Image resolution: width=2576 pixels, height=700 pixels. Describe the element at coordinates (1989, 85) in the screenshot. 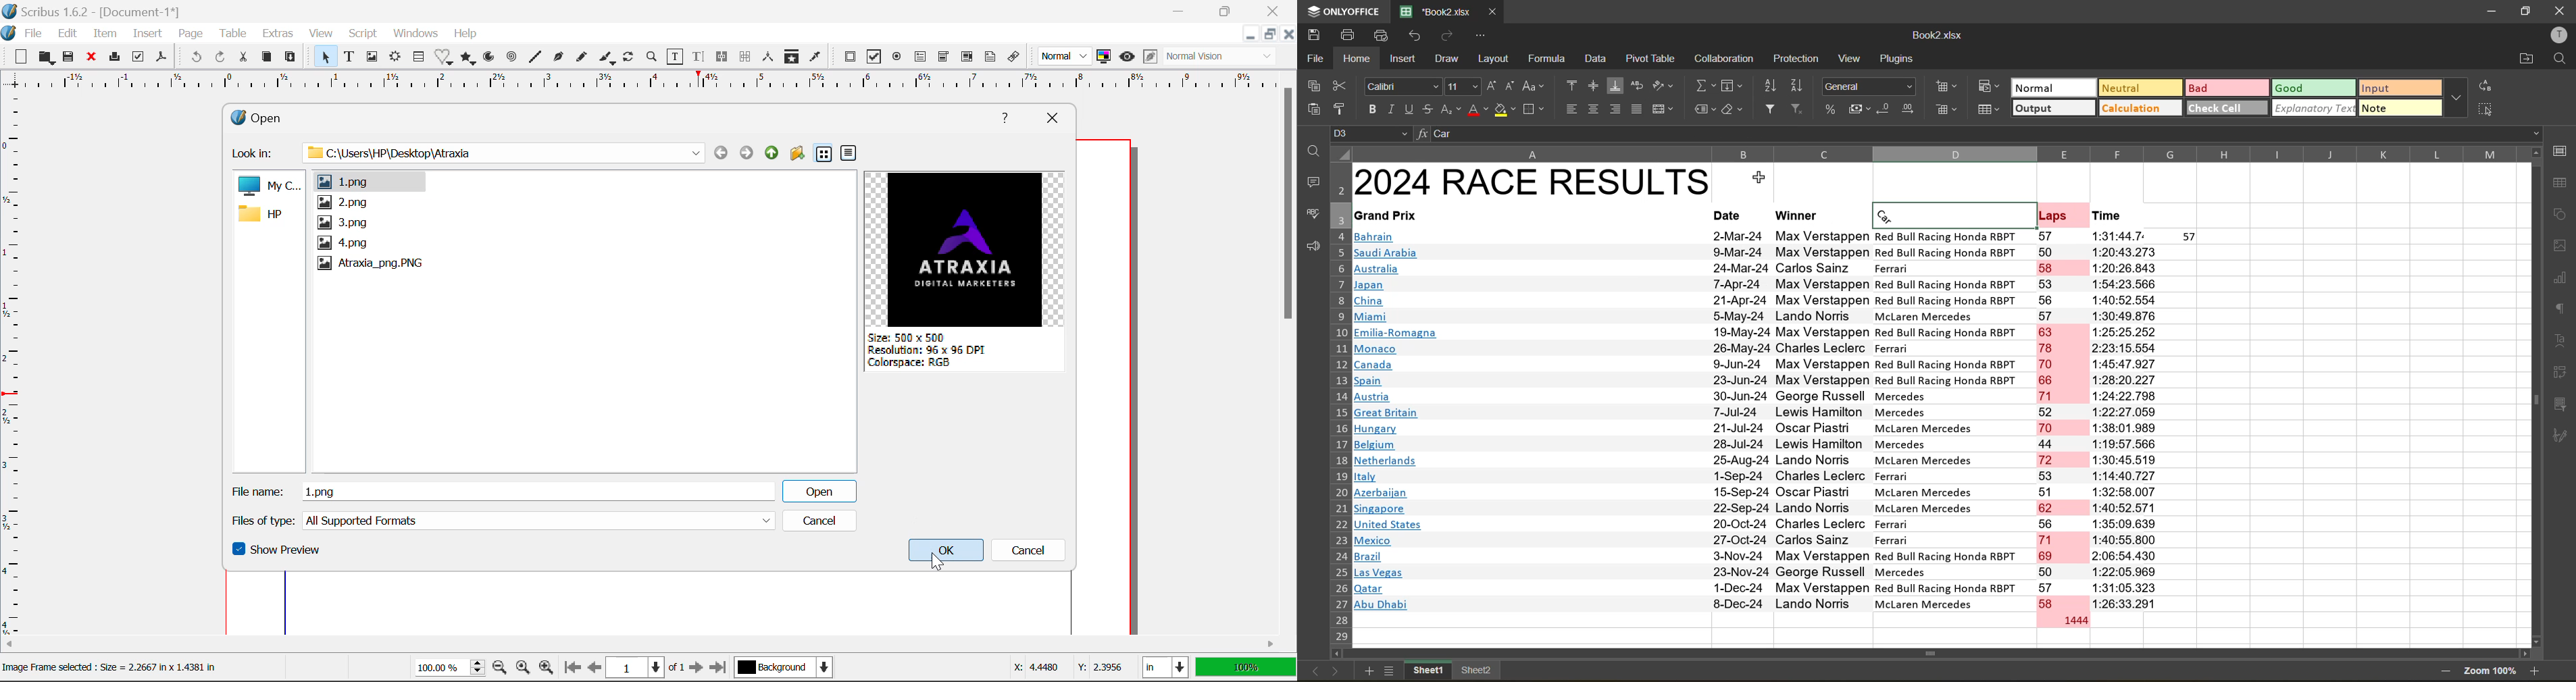

I see `conditional formatting` at that location.